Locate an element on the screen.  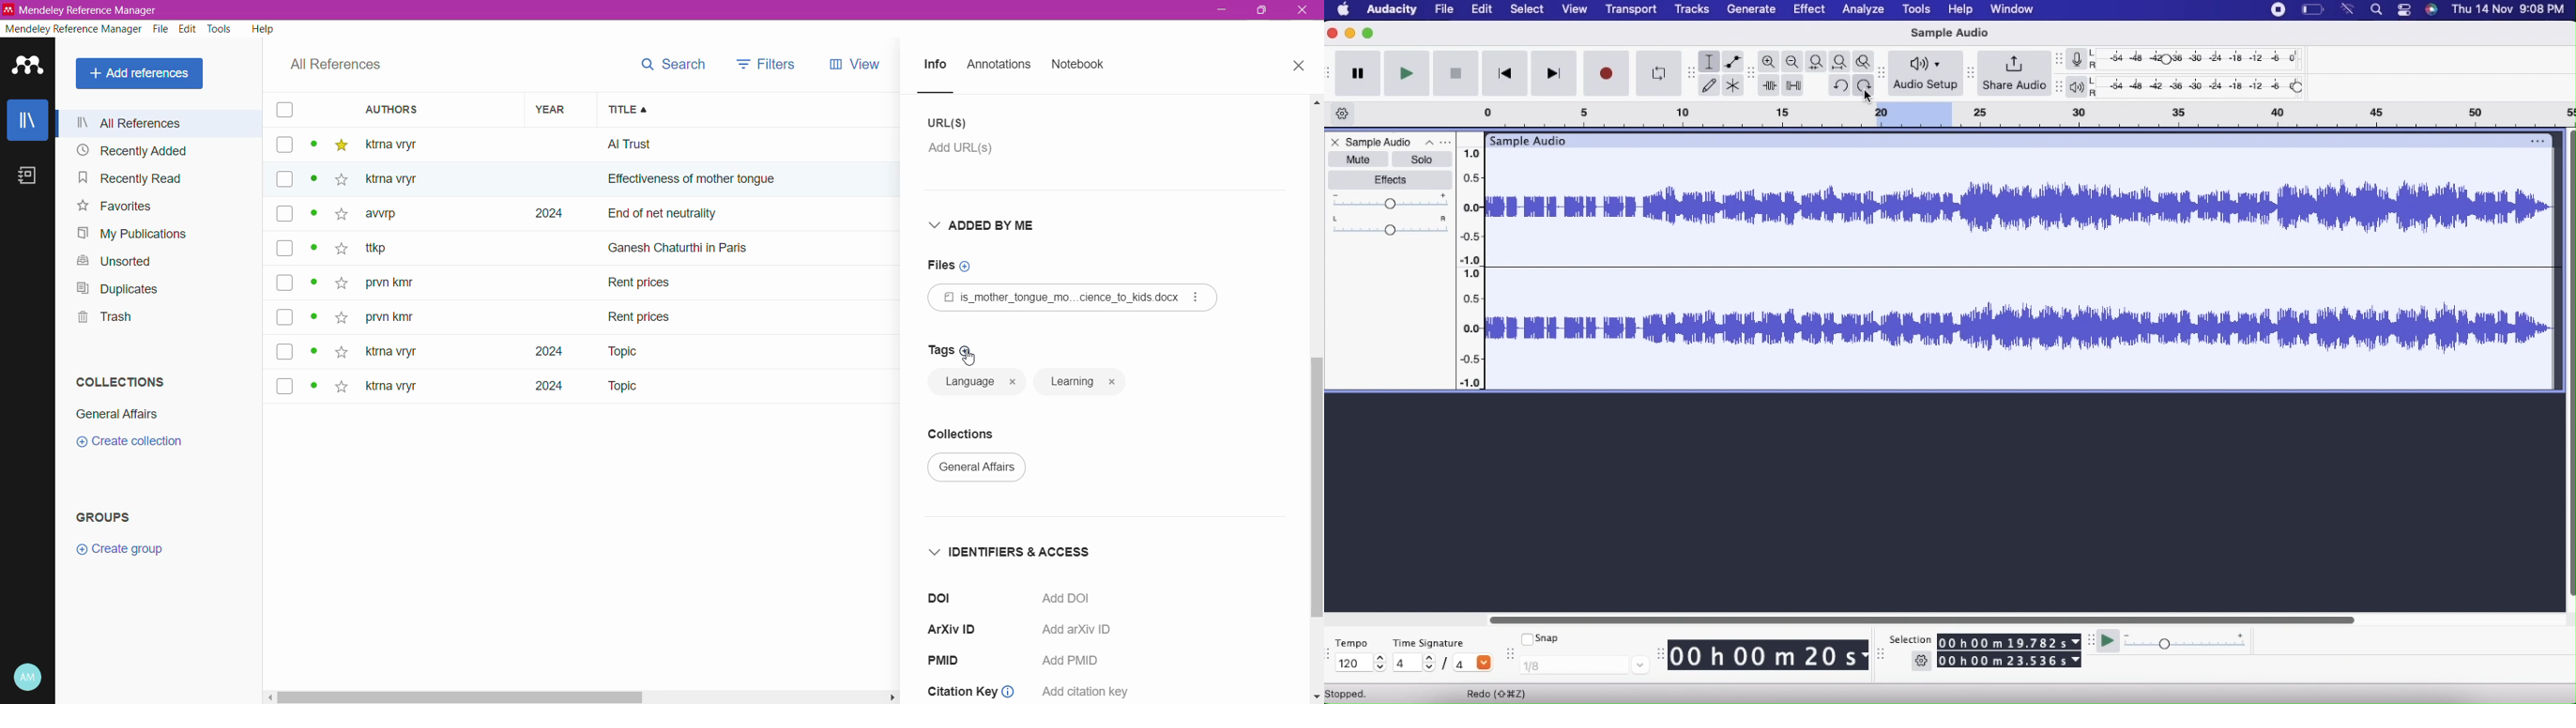
Horizontal Scroll Bar is located at coordinates (794, 699).